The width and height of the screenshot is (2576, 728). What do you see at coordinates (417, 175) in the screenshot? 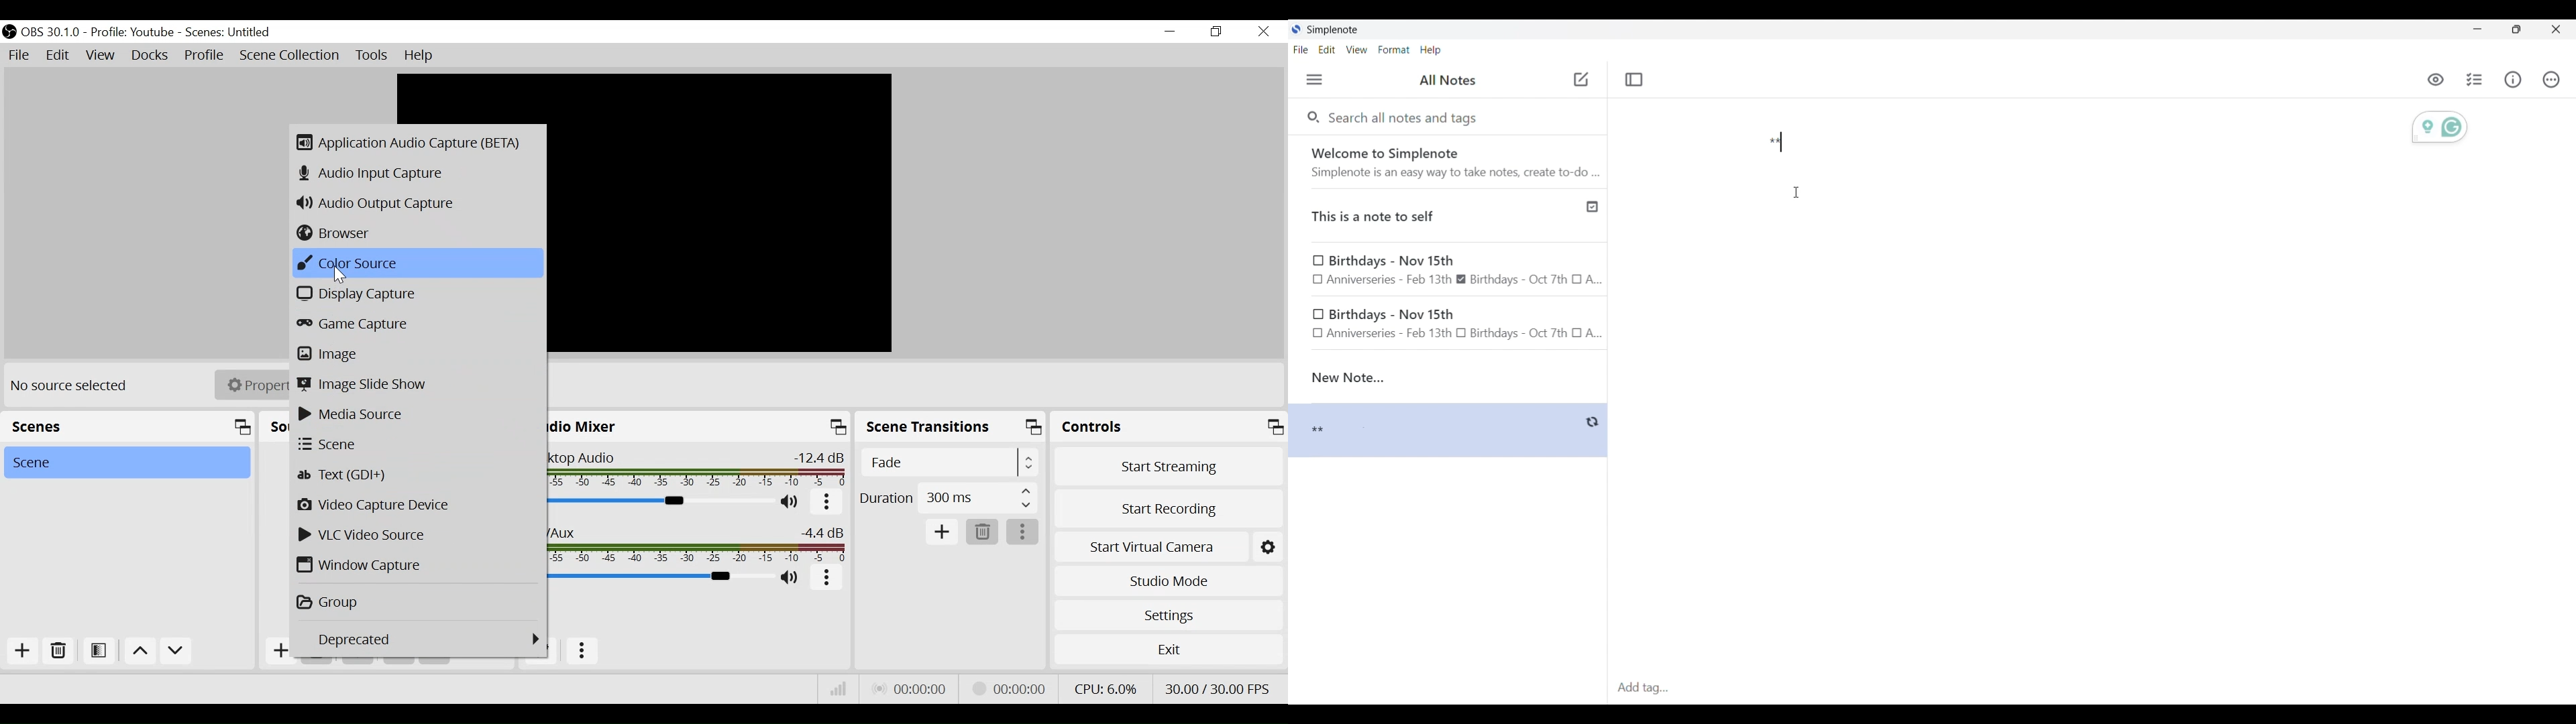
I see `Audio Input Capture` at bounding box center [417, 175].